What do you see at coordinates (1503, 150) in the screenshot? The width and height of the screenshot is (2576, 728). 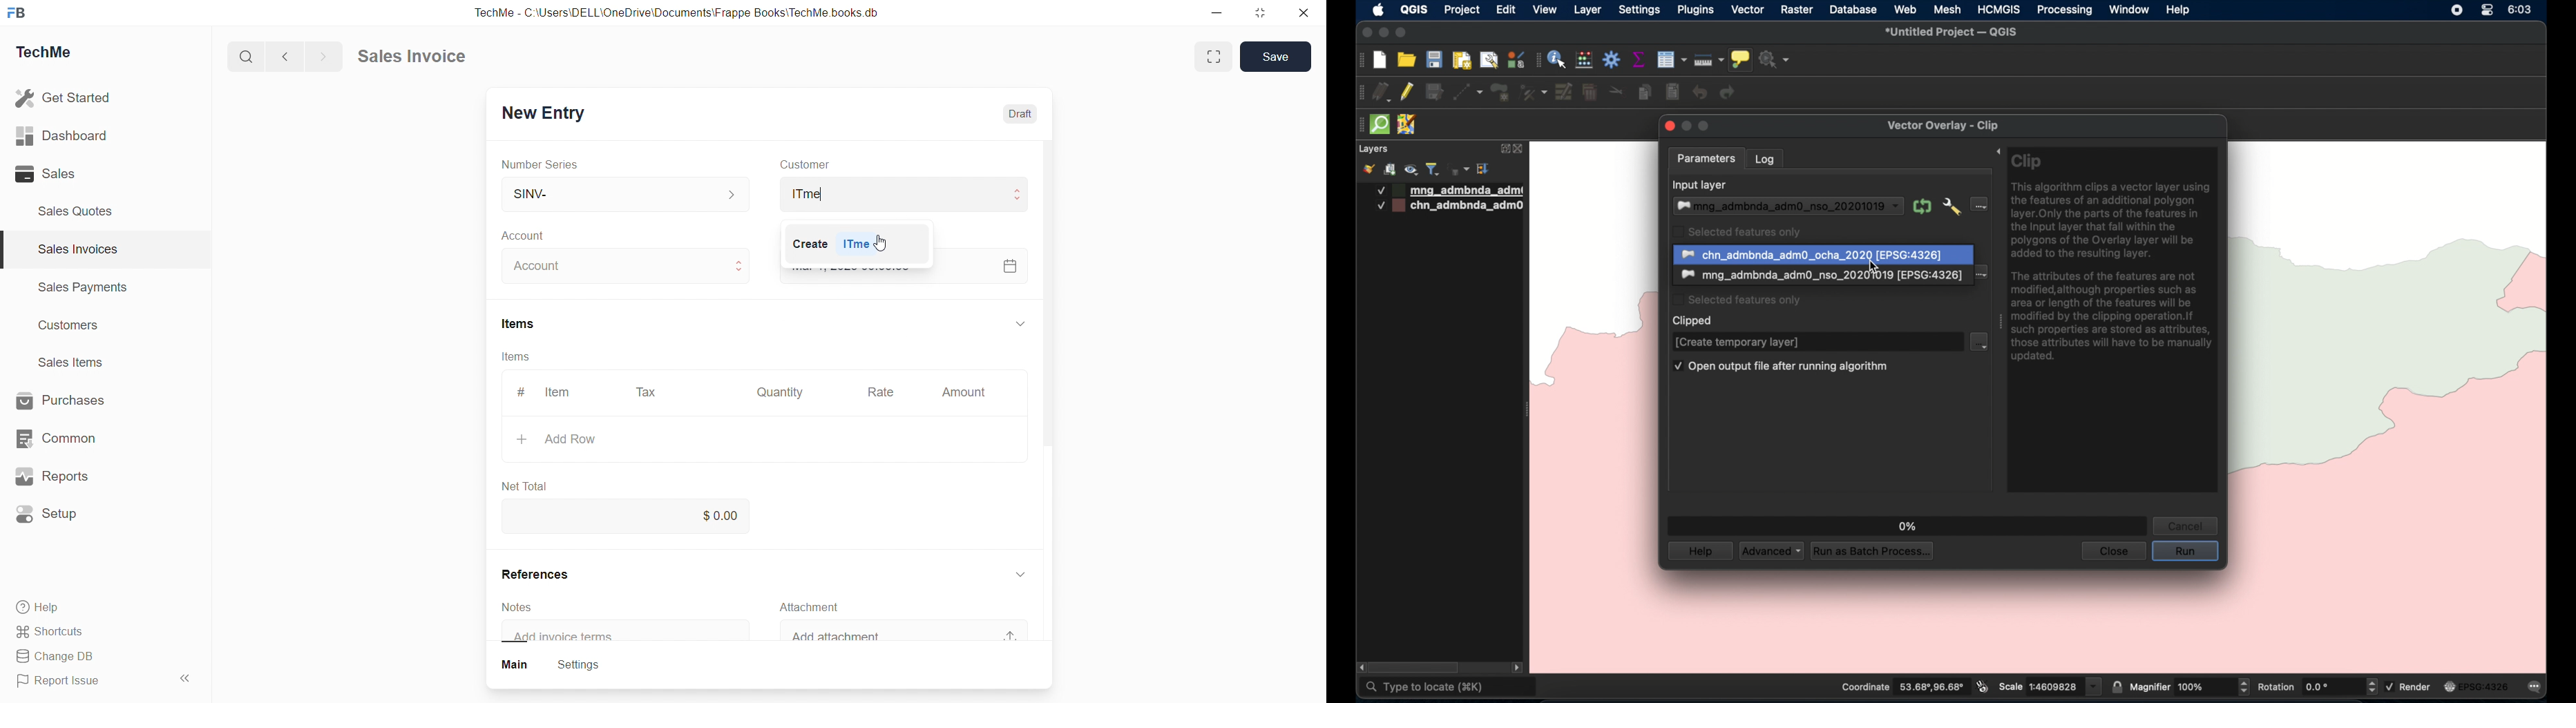 I see `expand` at bounding box center [1503, 150].